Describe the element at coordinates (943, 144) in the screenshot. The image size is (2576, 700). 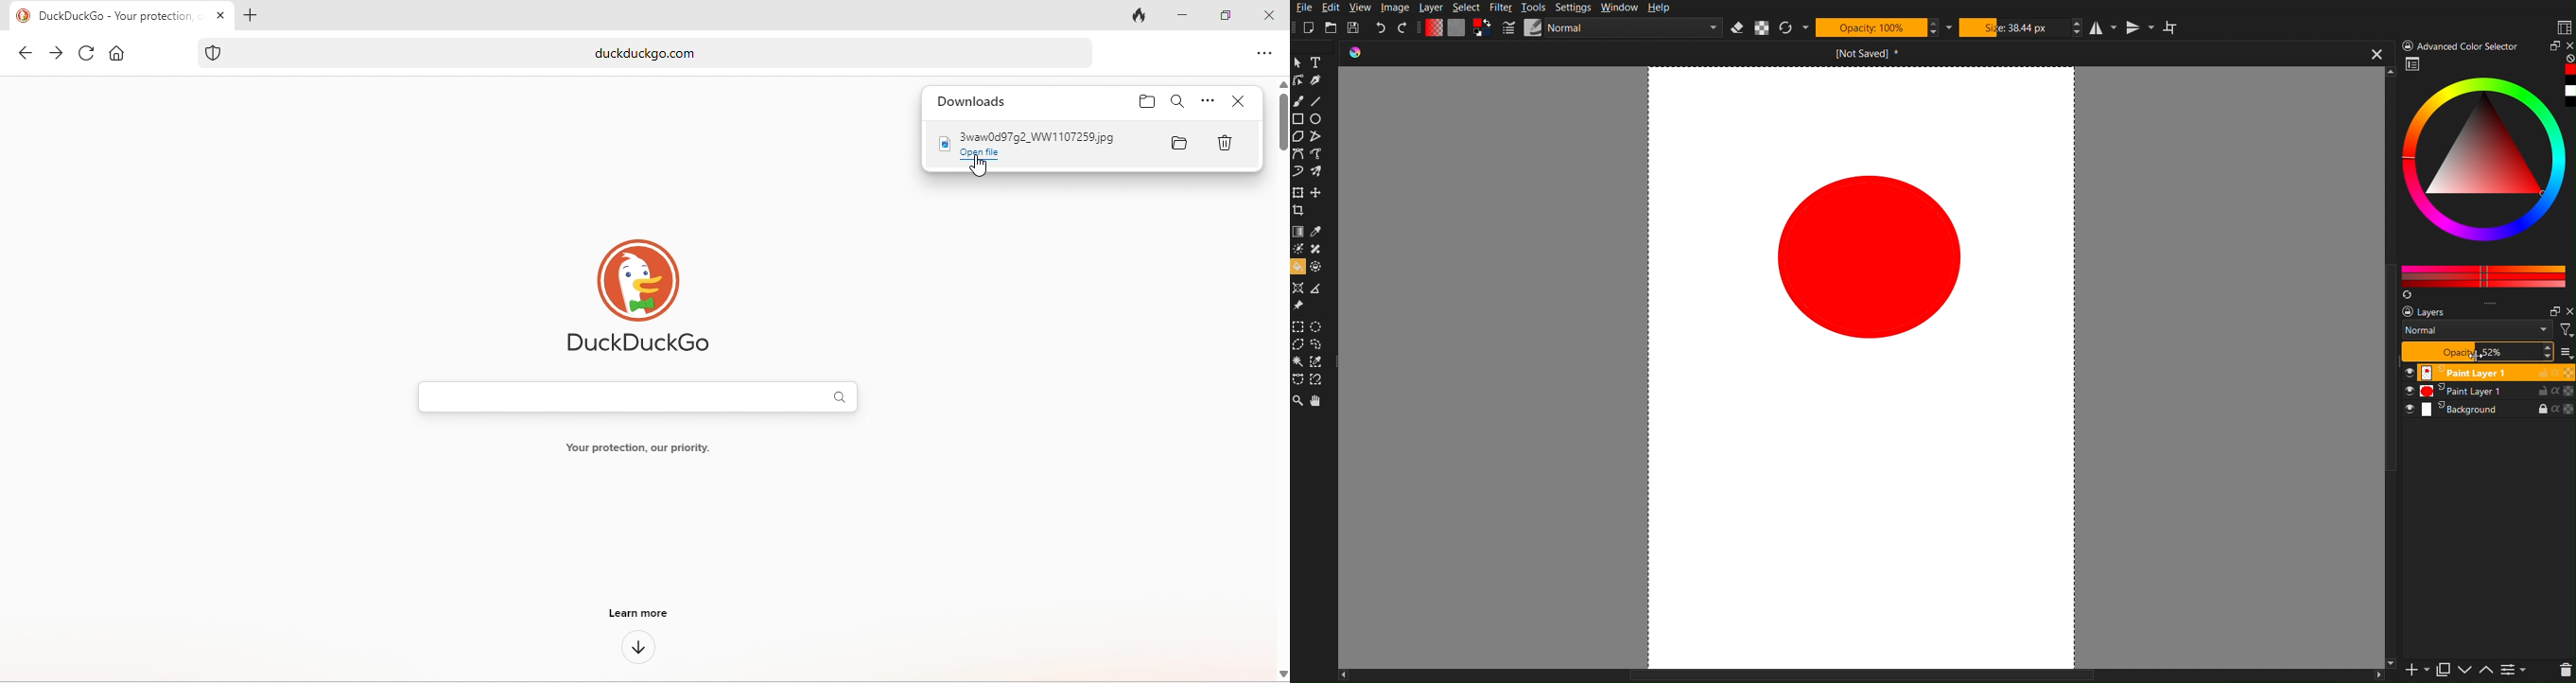
I see `image icon` at that location.